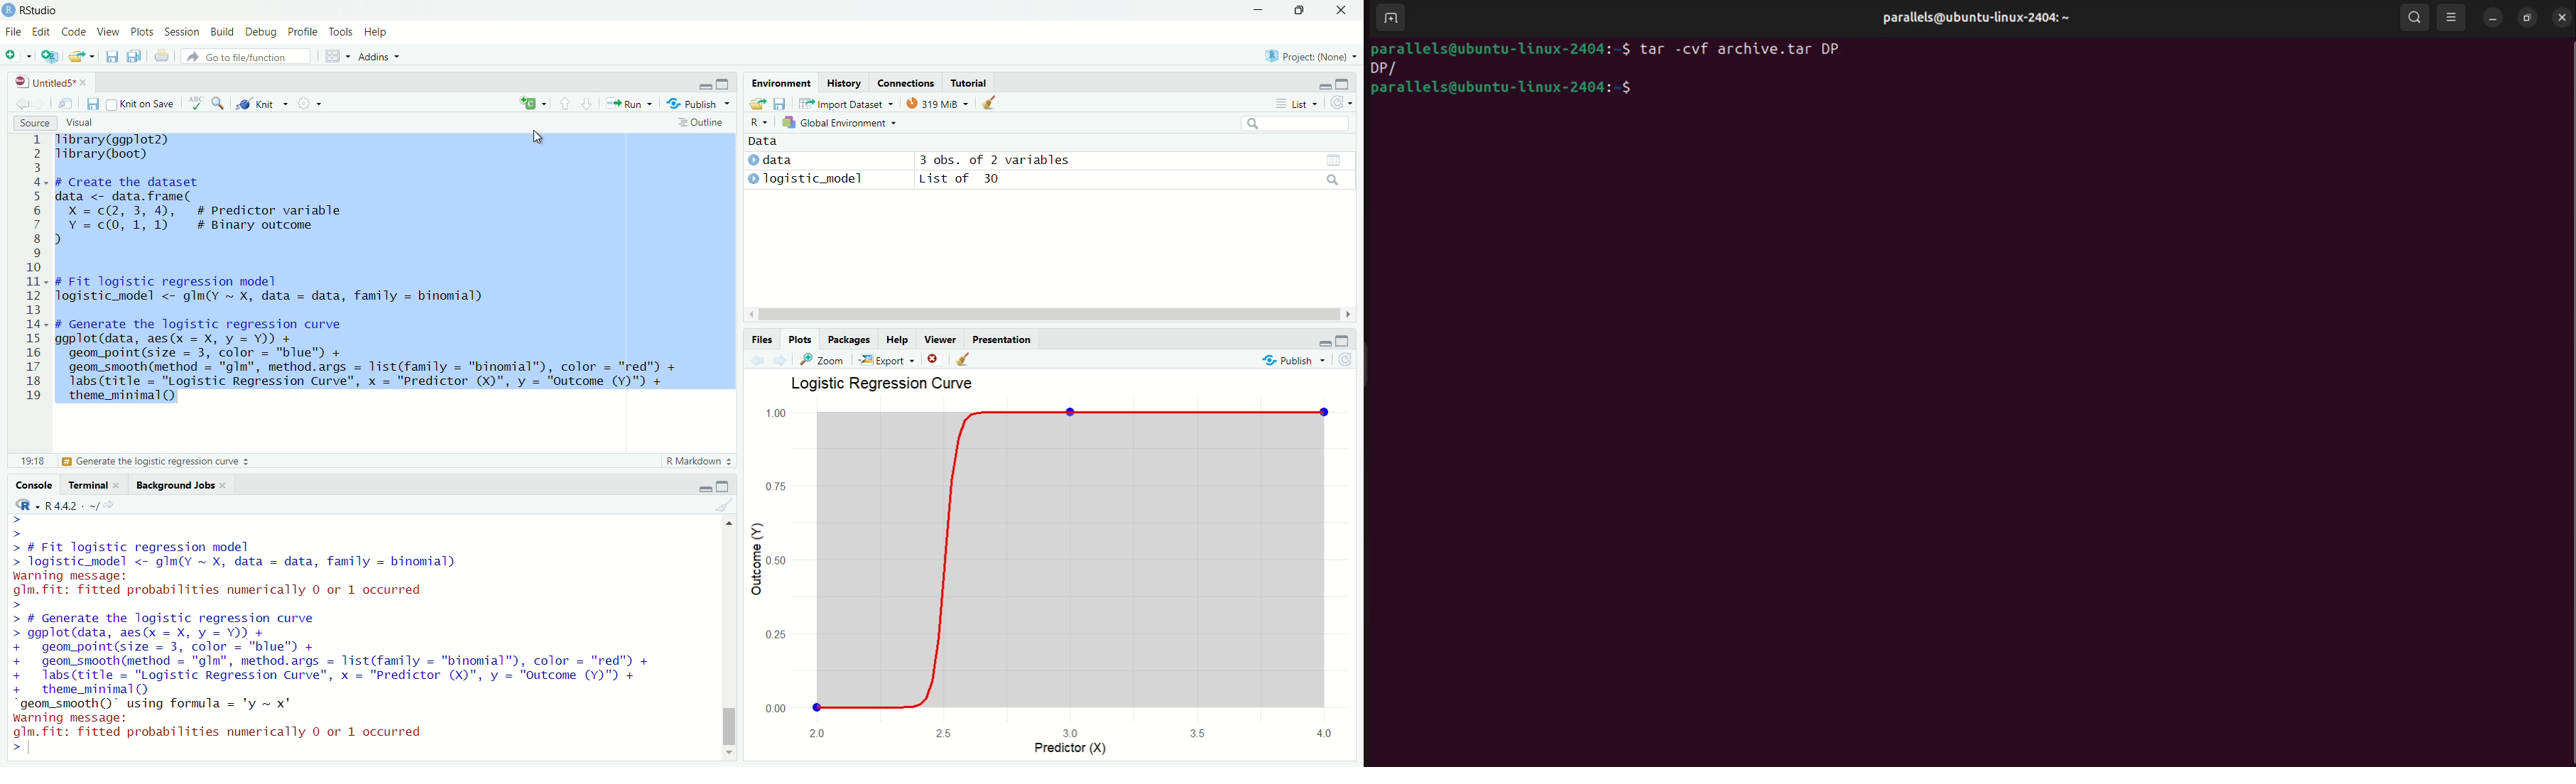 This screenshot has height=784, width=2576. Describe the element at coordinates (1071, 748) in the screenshot. I see `Predictor (X)` at that location.